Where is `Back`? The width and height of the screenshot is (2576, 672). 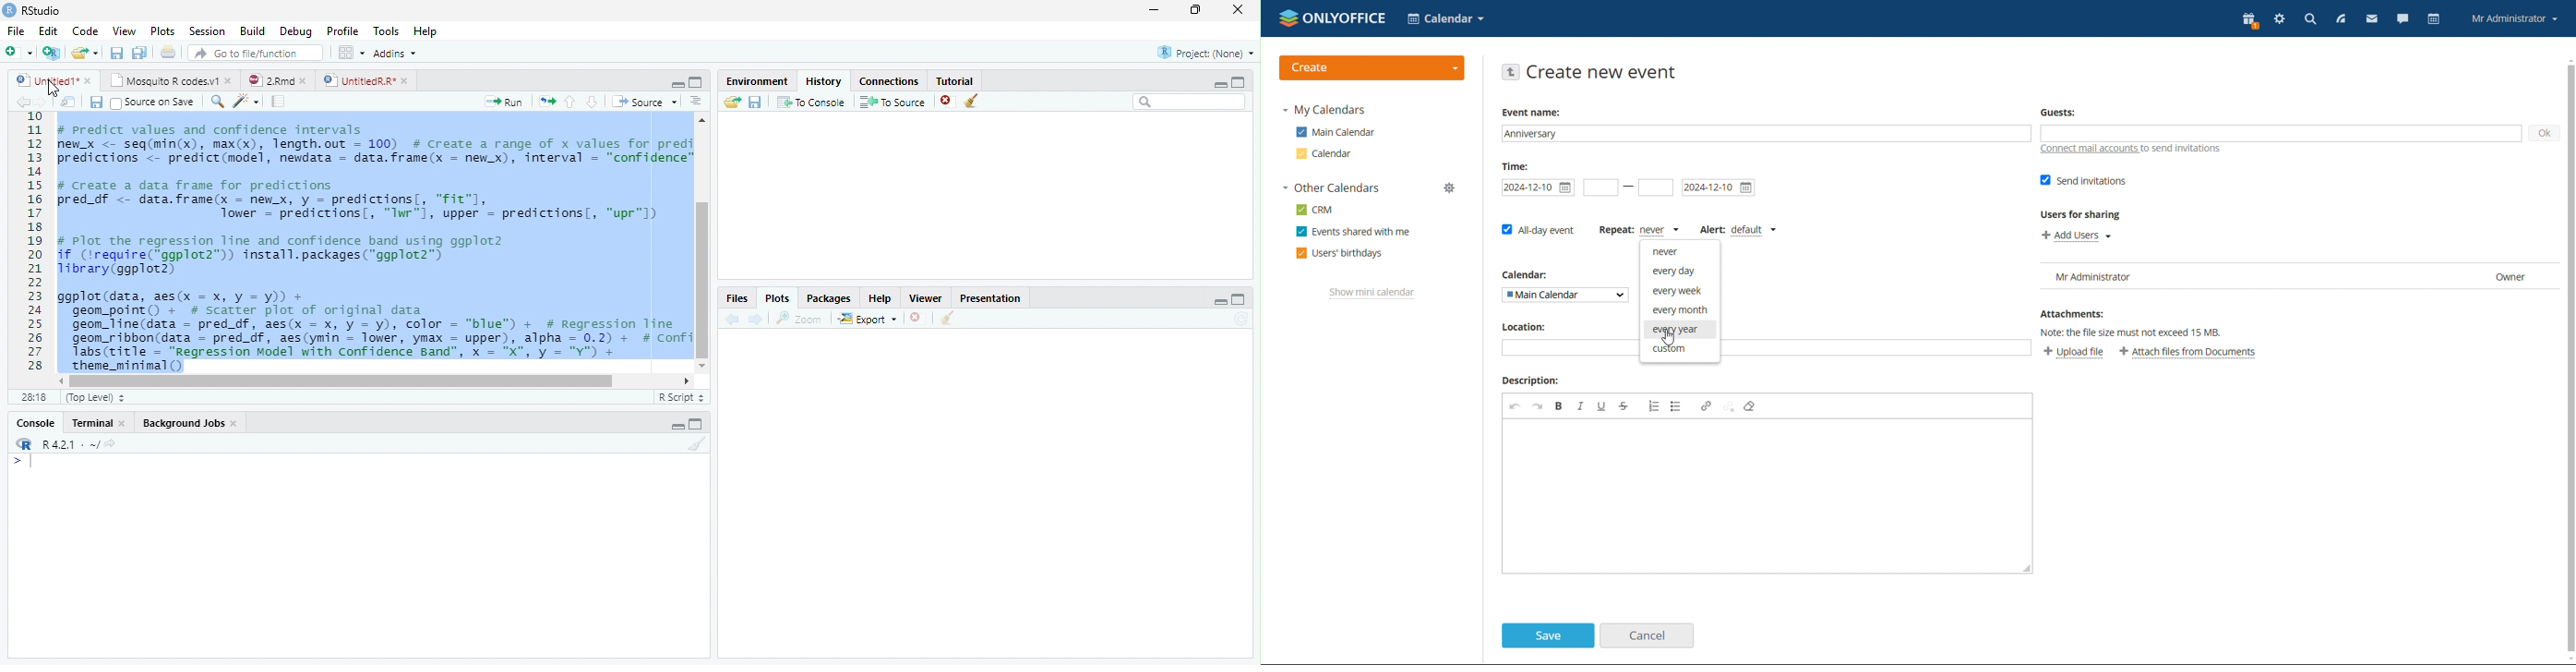
Back is located at coordinates (728, 320).